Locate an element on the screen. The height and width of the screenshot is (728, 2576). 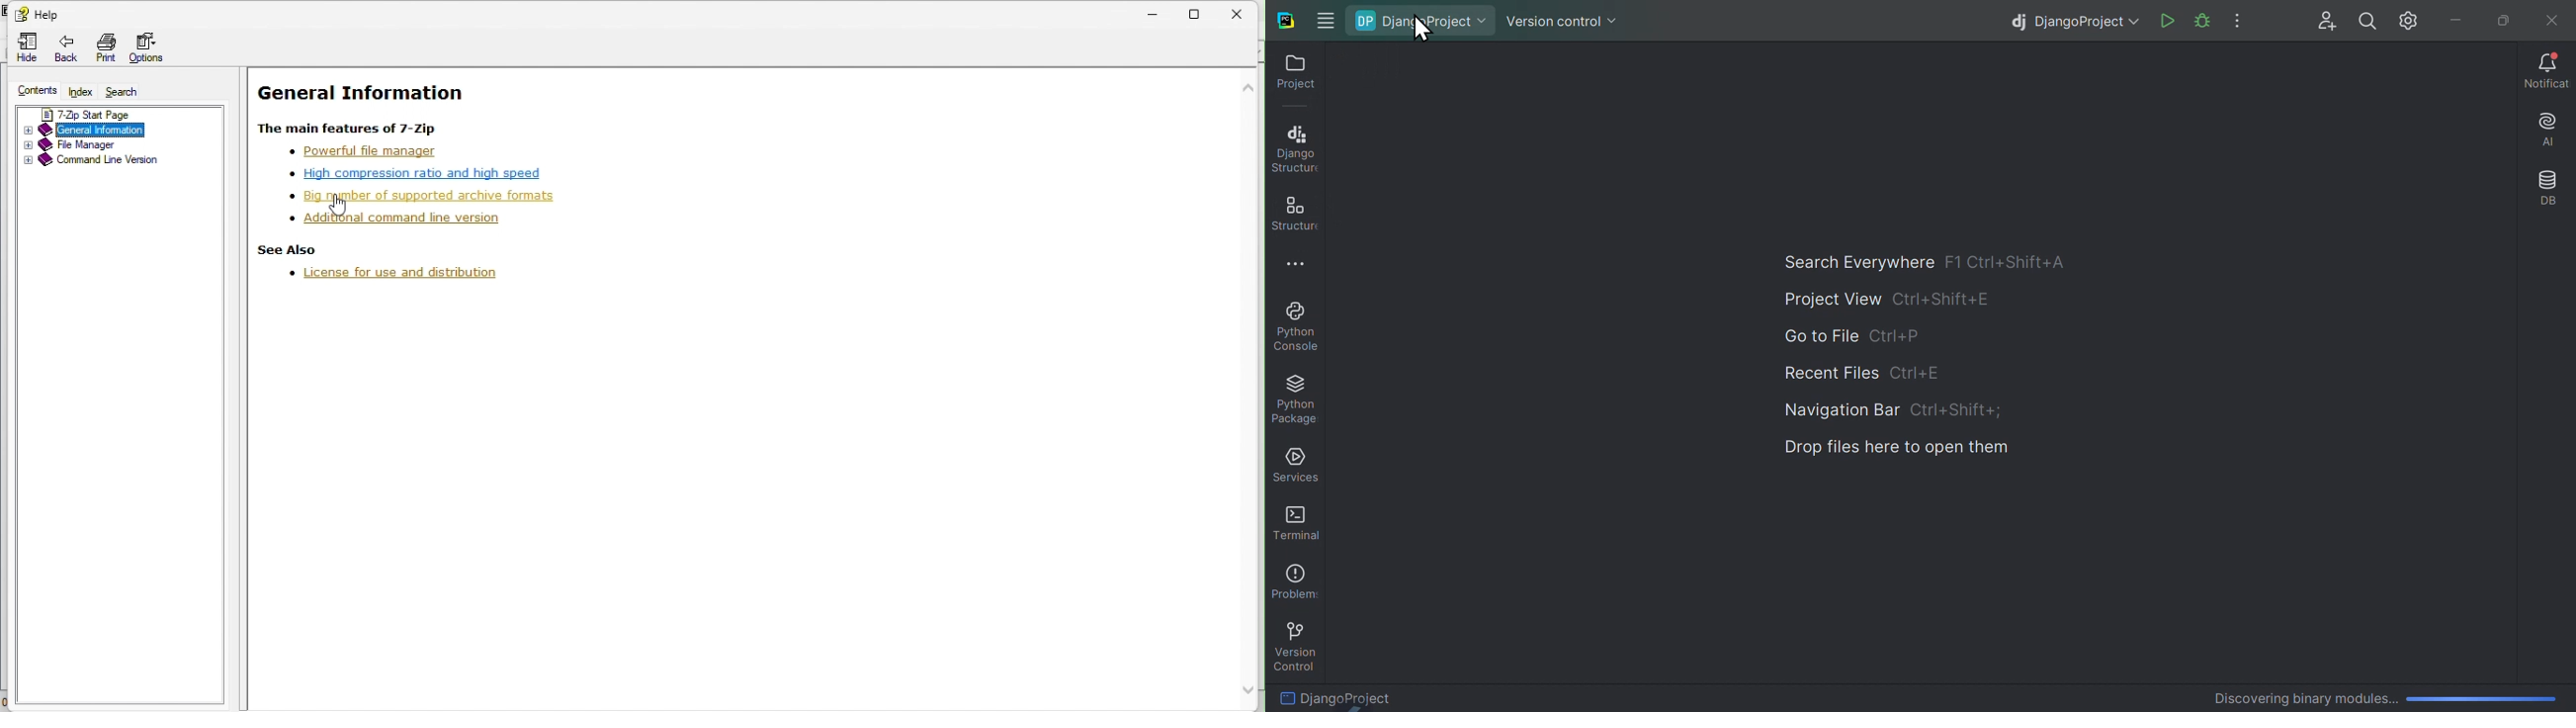
Python console is located at coordinates (1299, 328).